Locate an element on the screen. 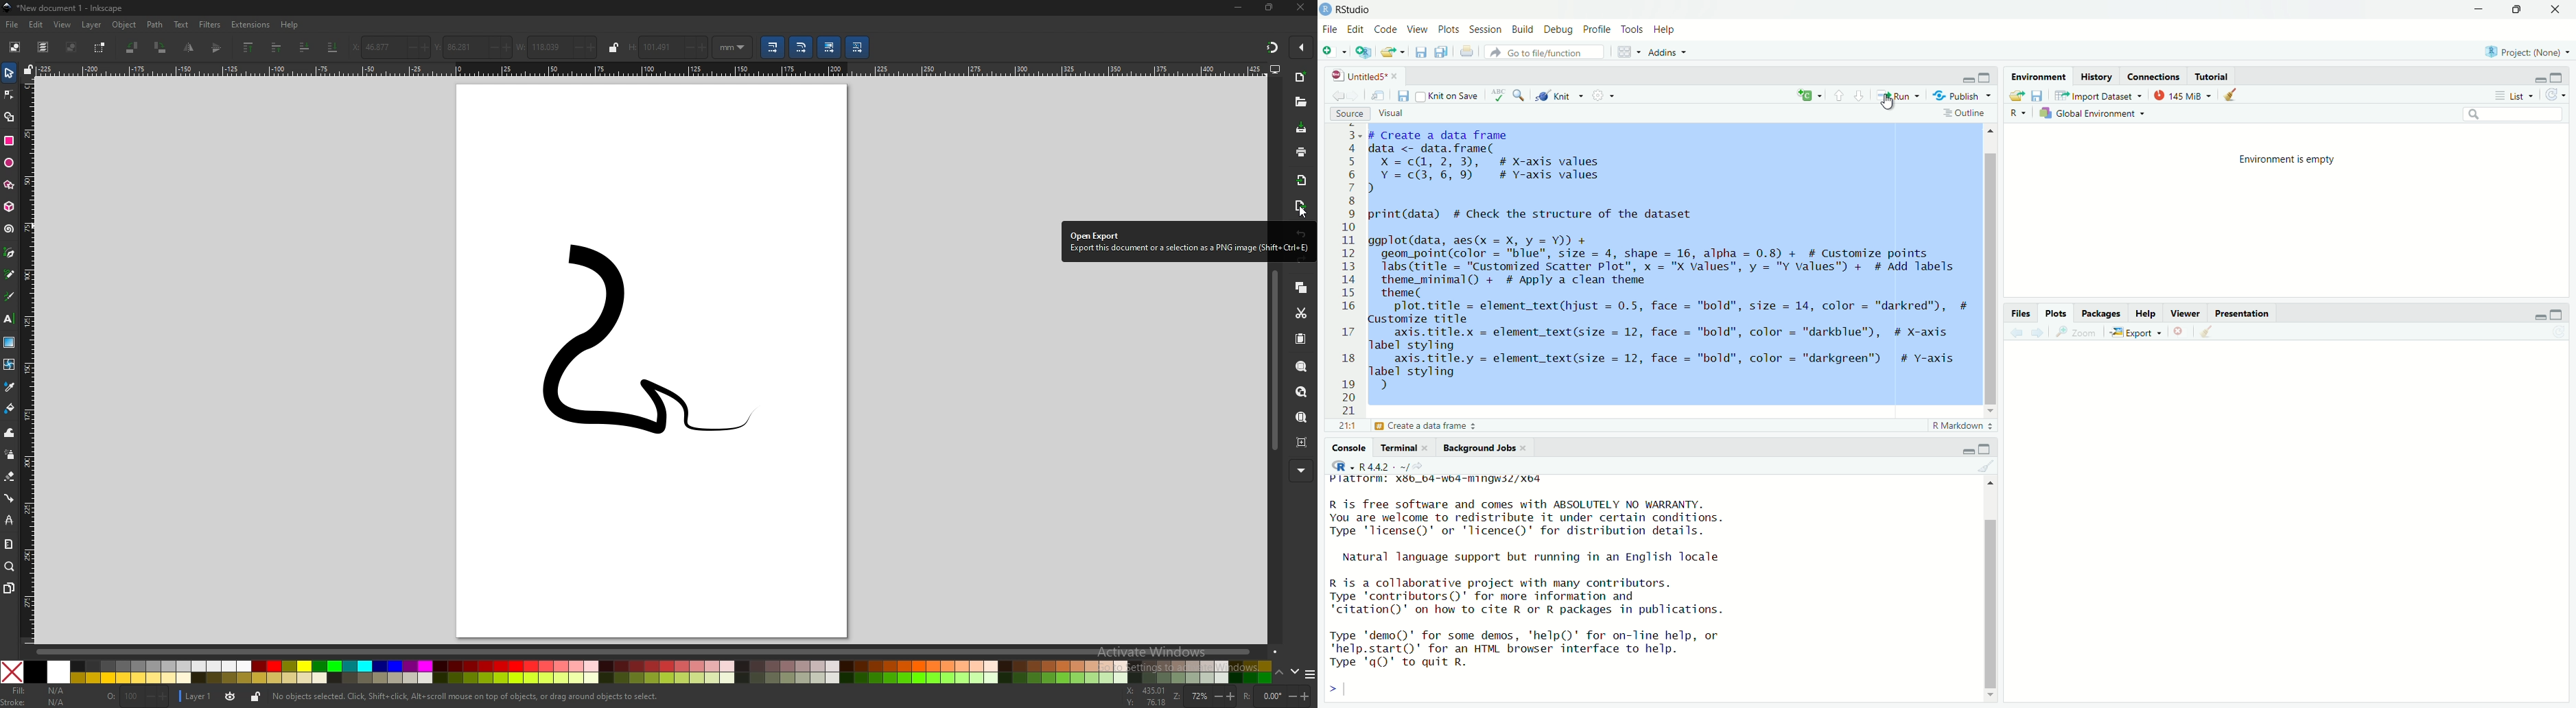 This screenshot has width=2576, height=728. Create a project is located at coordinates (1365, 52).